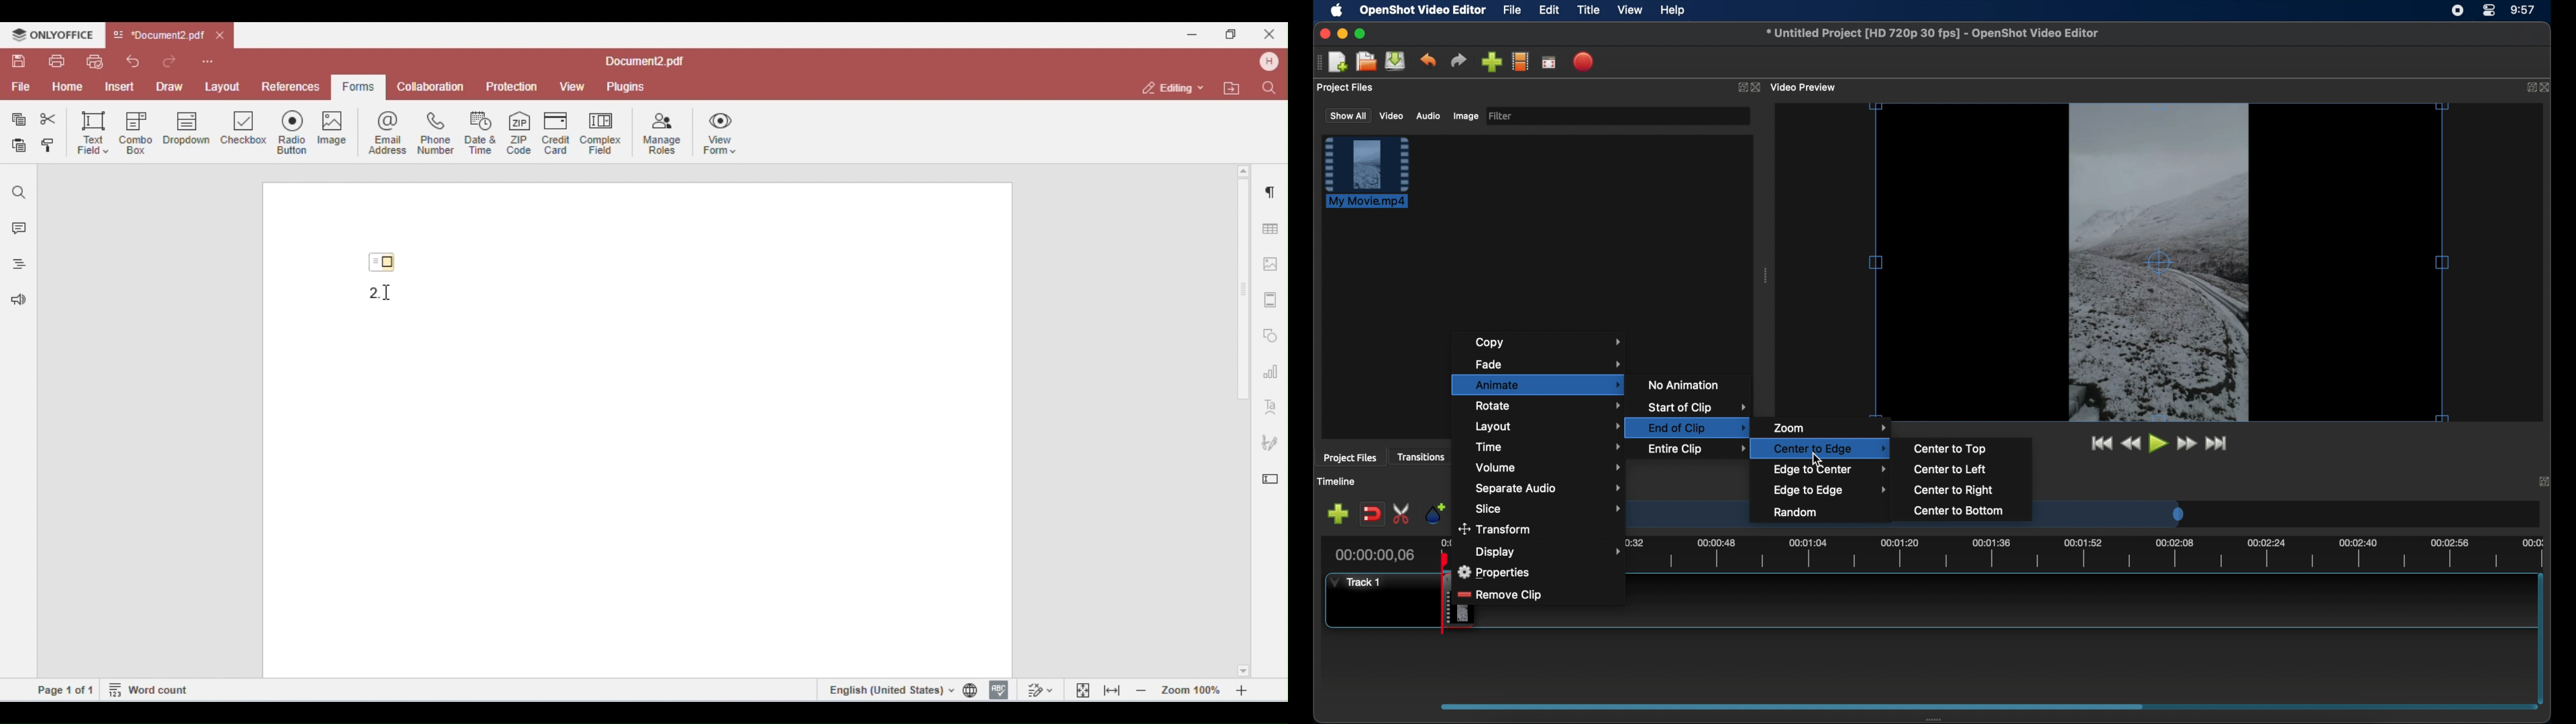 The image size is (2576, 728). What do you see at coordinates (1539, 385) in the screenshot?
I see `animate menu` at bounding box center [1539, 385].